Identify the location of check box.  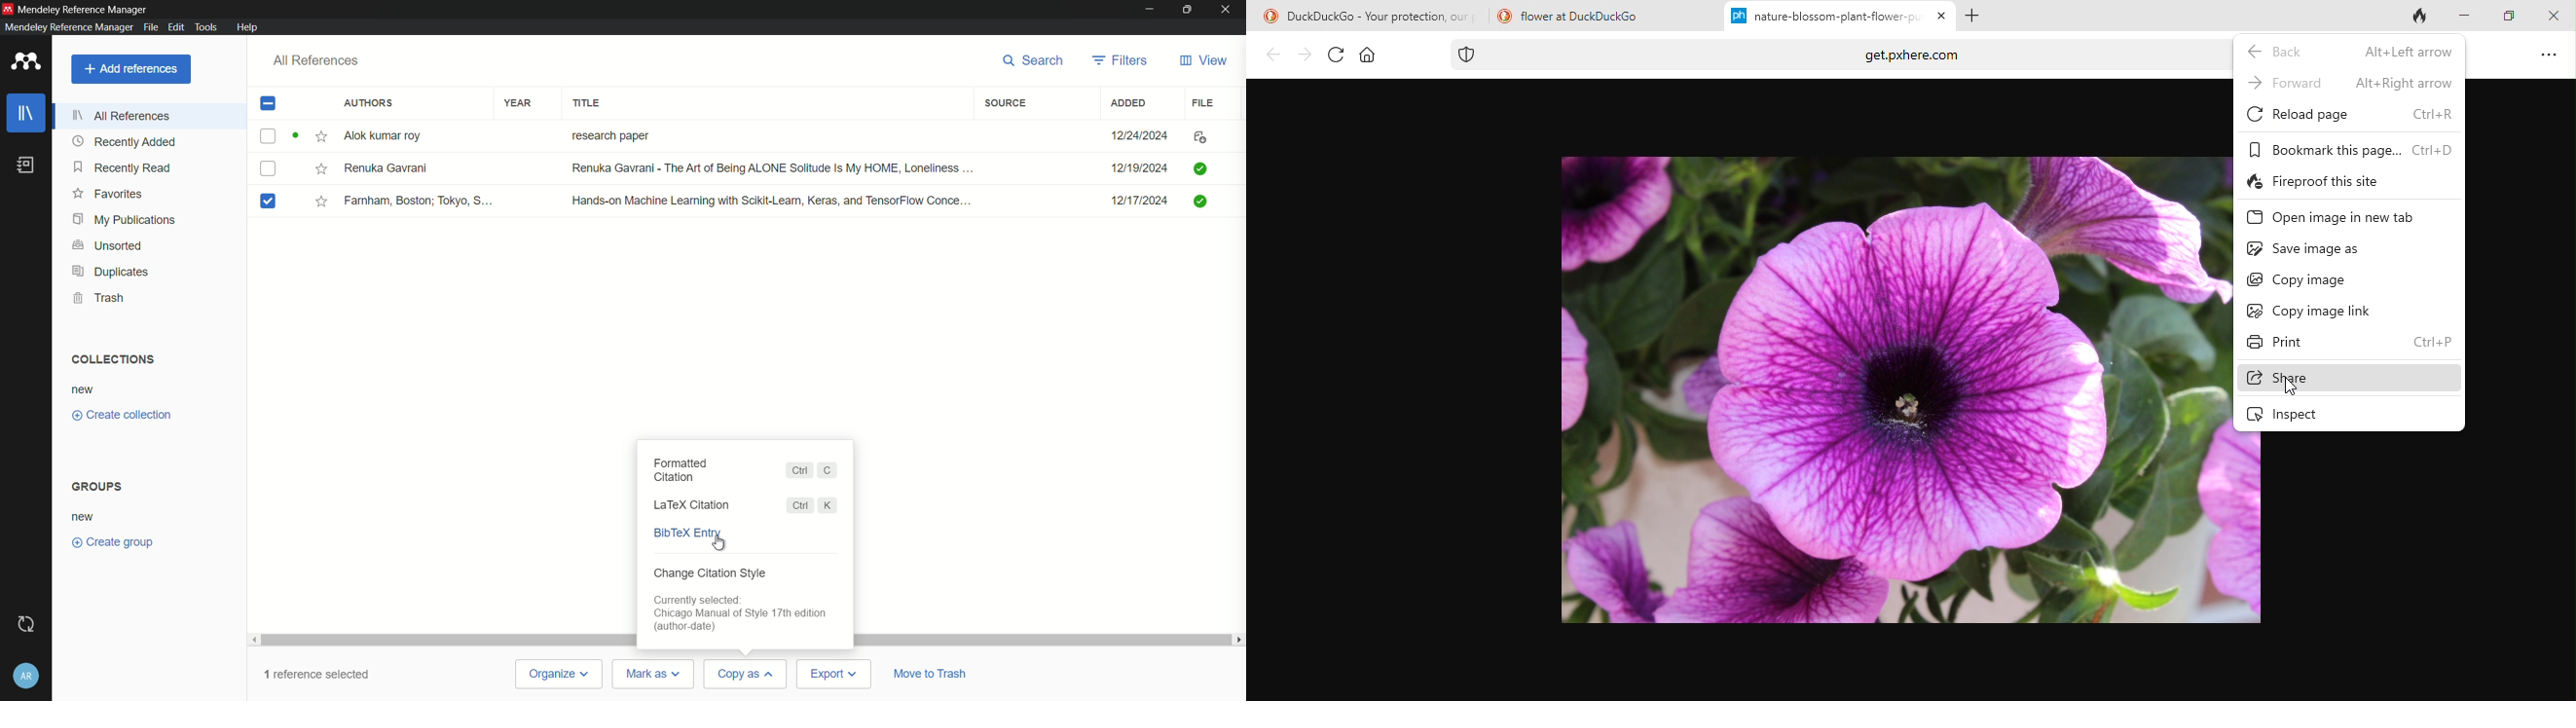
(269, 104).